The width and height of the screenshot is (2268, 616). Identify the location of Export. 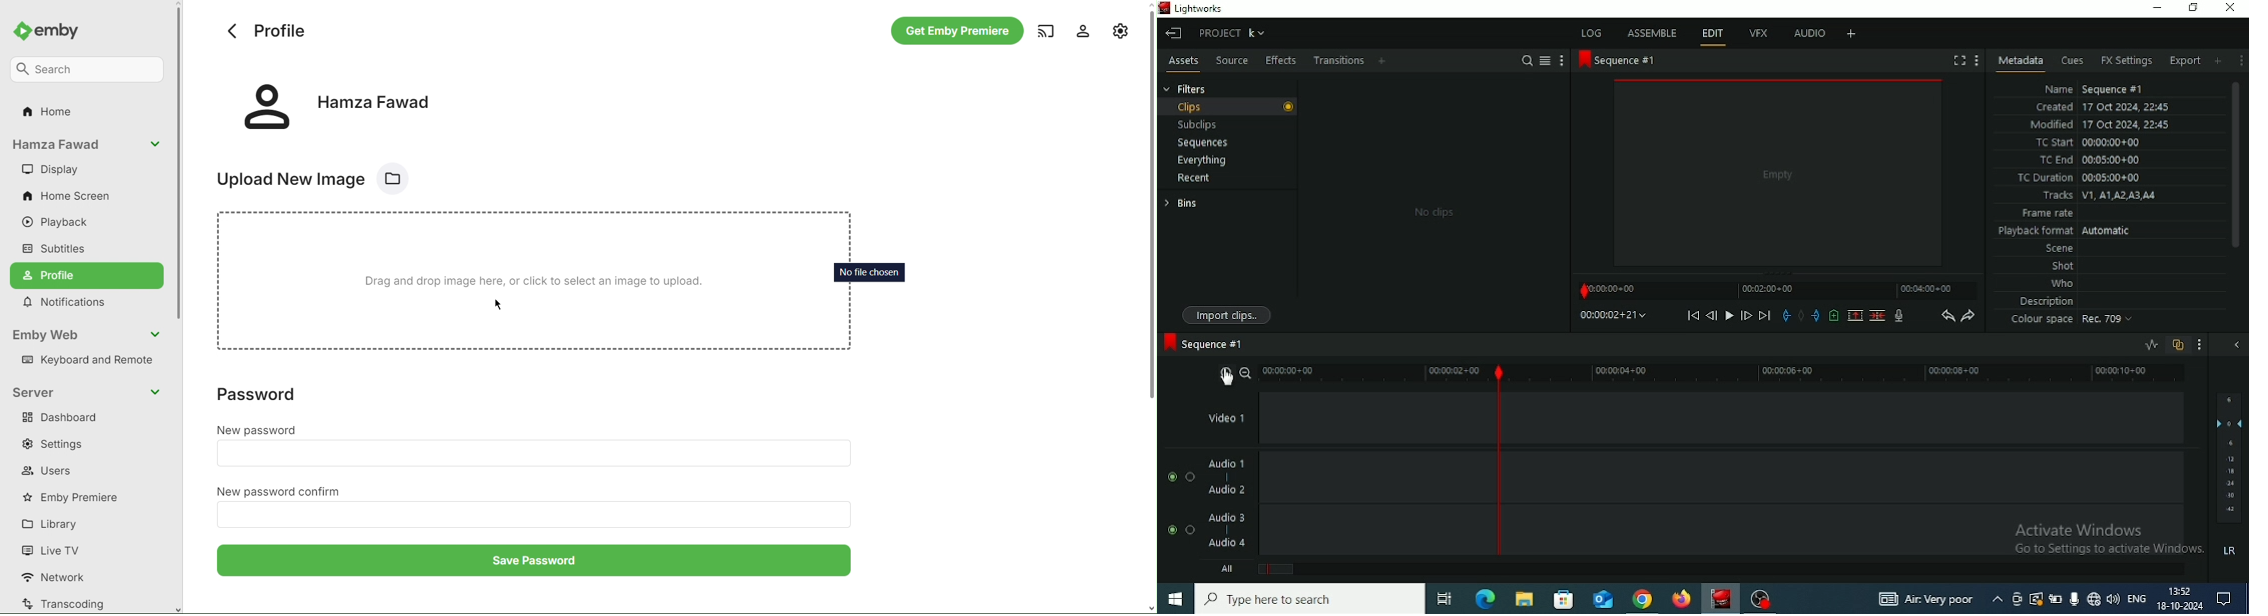
(2185, 60).